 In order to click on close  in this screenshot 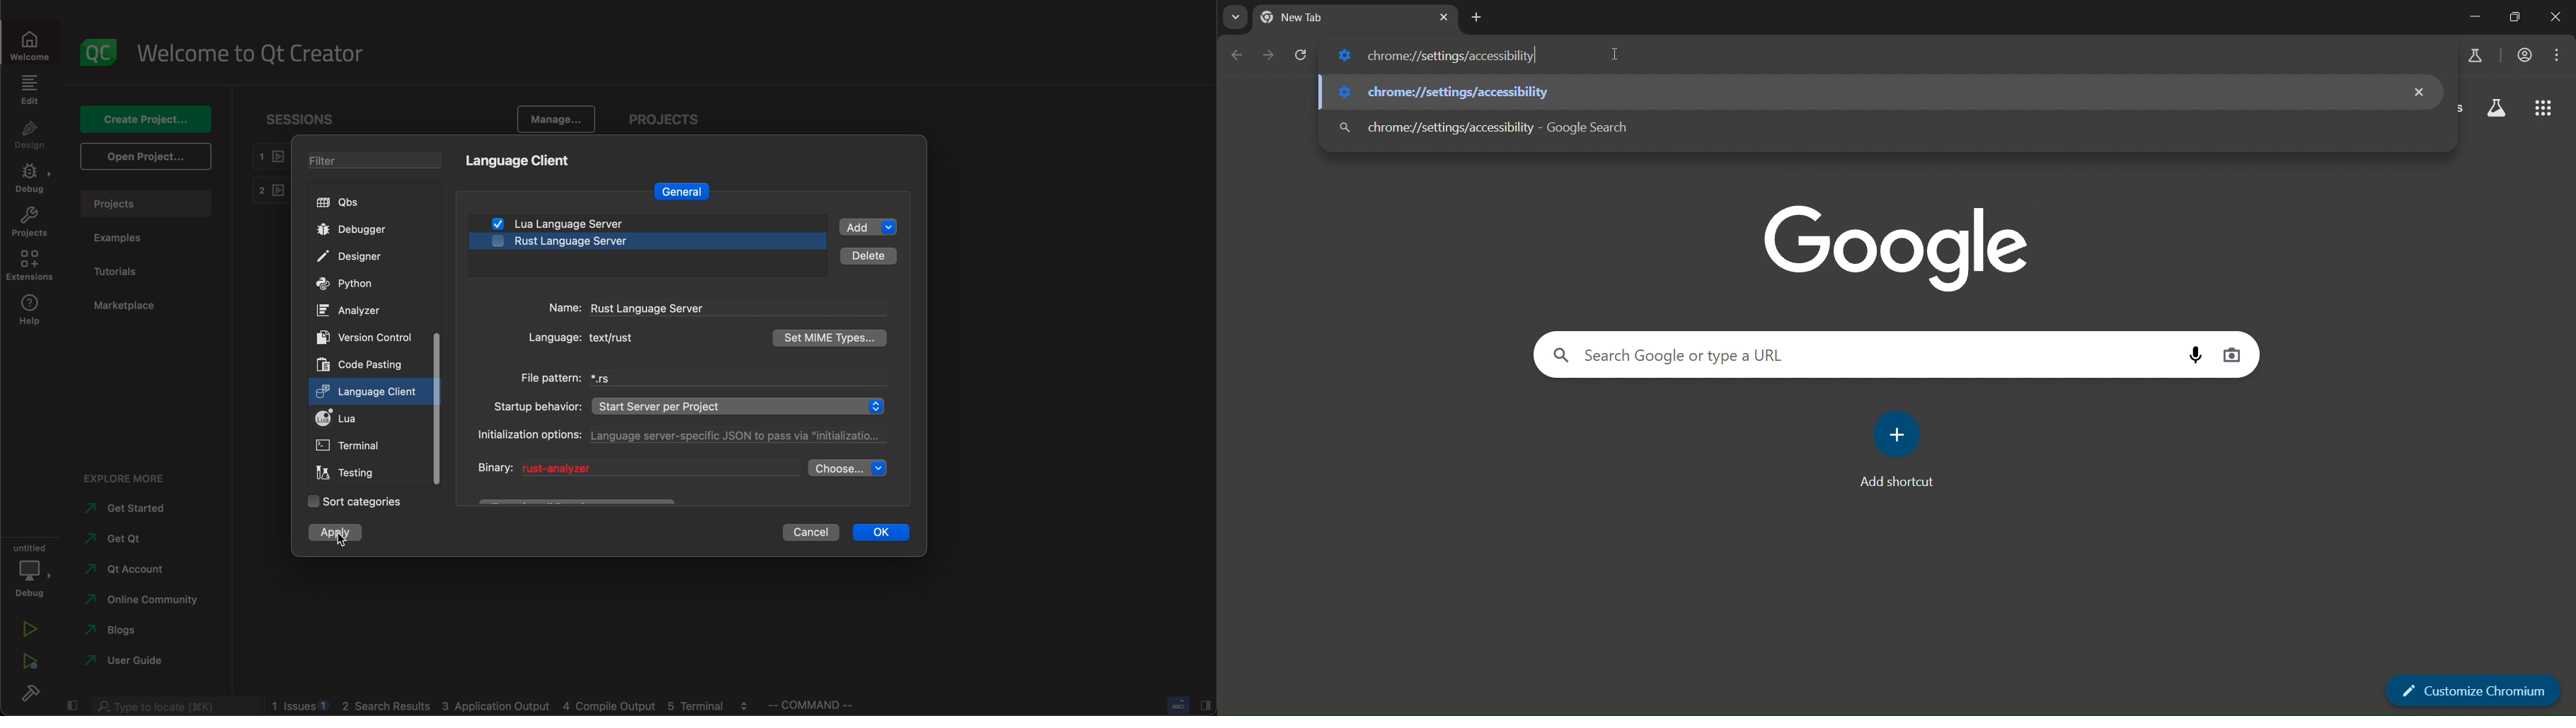, I will do `click(1177, 706)`.